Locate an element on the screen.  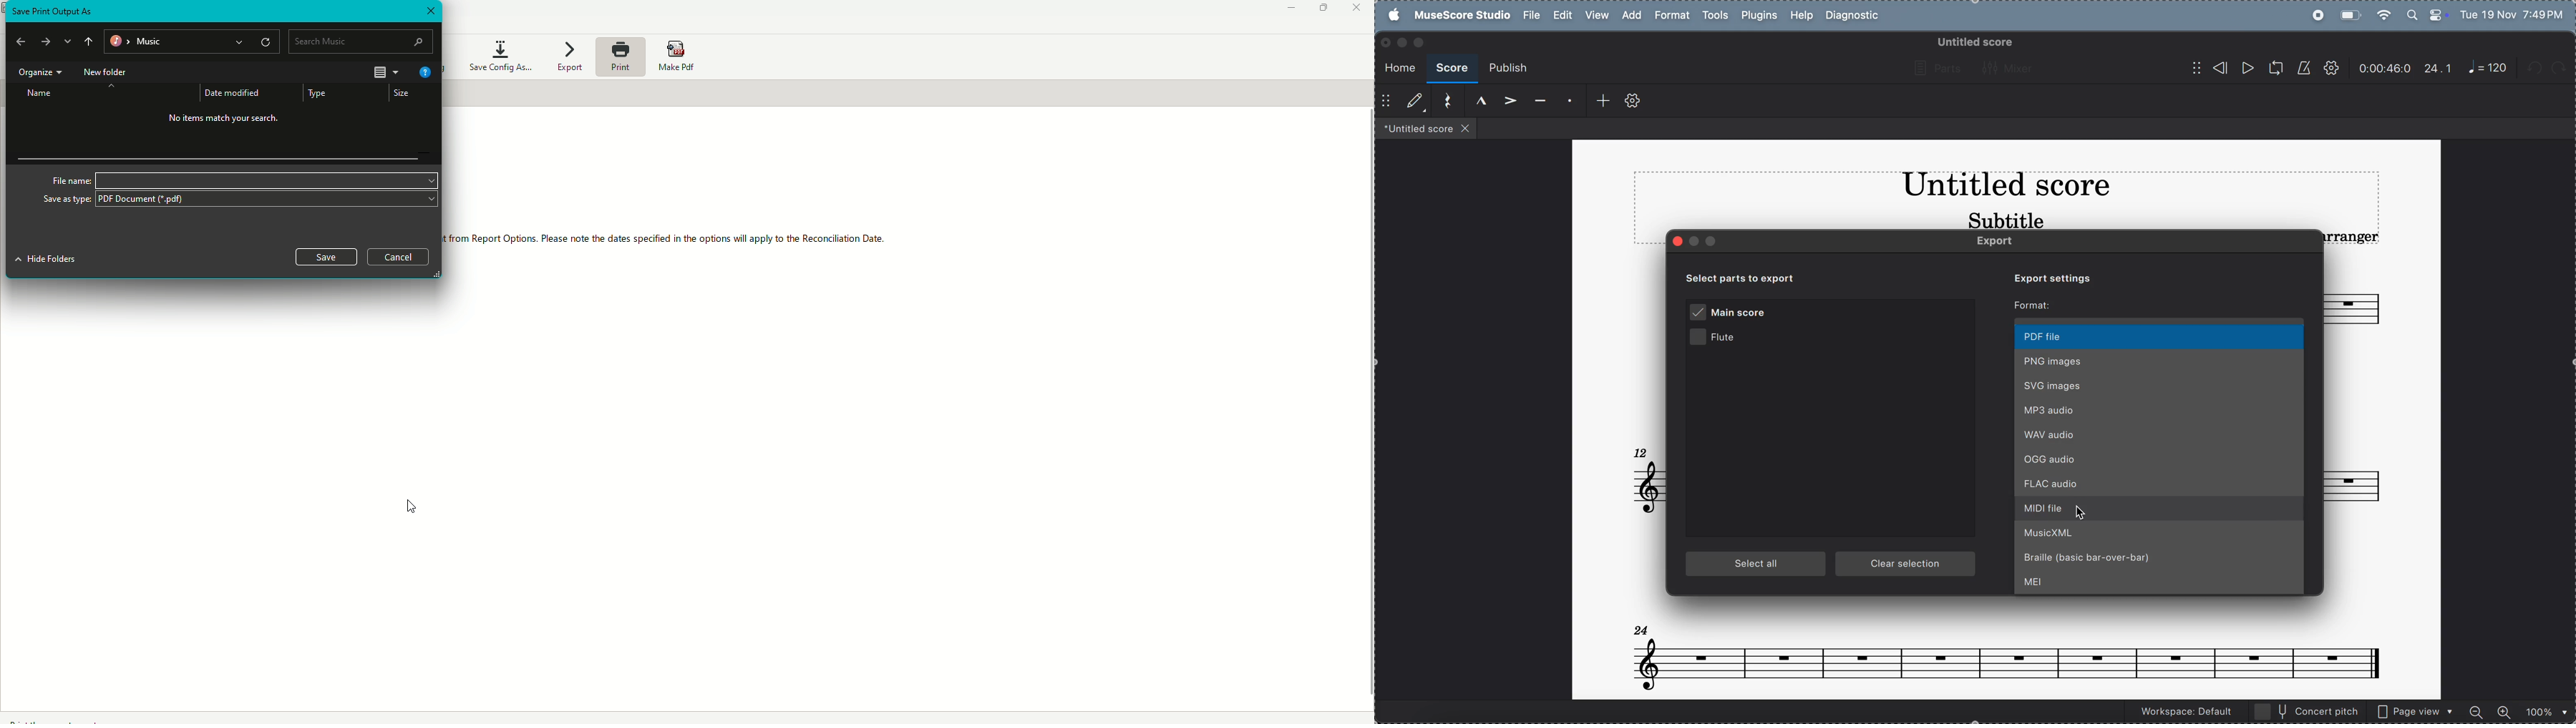
close is located at coordinates (1679, 241).